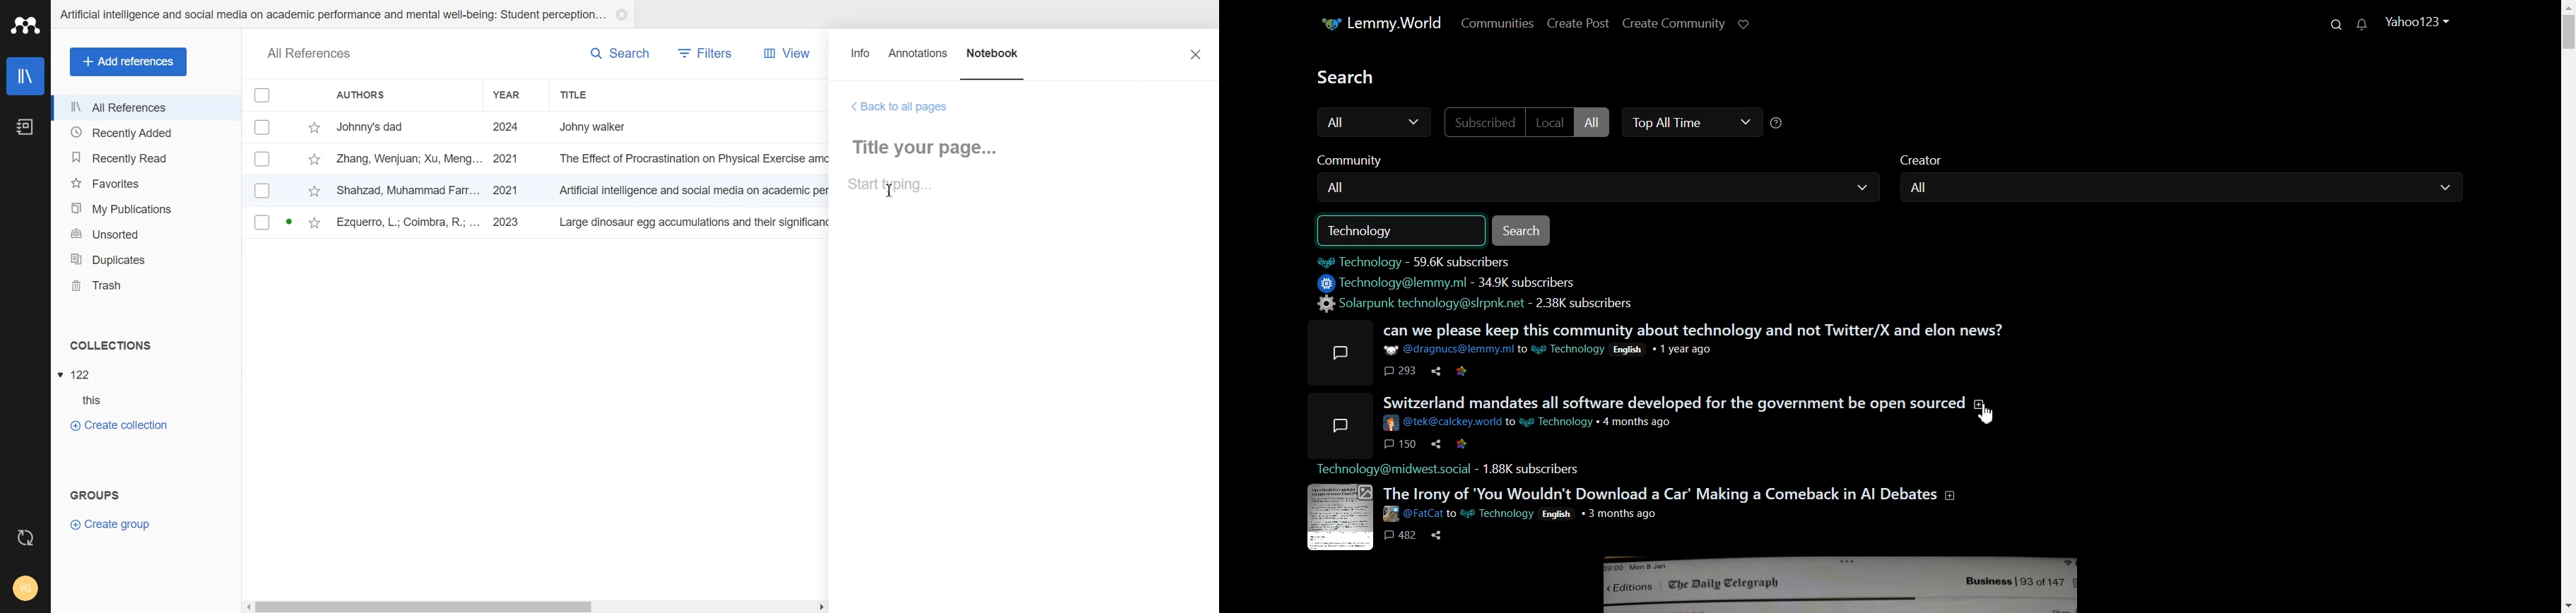 Image resolution: width=2576 pixels, height=616 pixels. I want to click on Subscribed, so click(1486, 122).